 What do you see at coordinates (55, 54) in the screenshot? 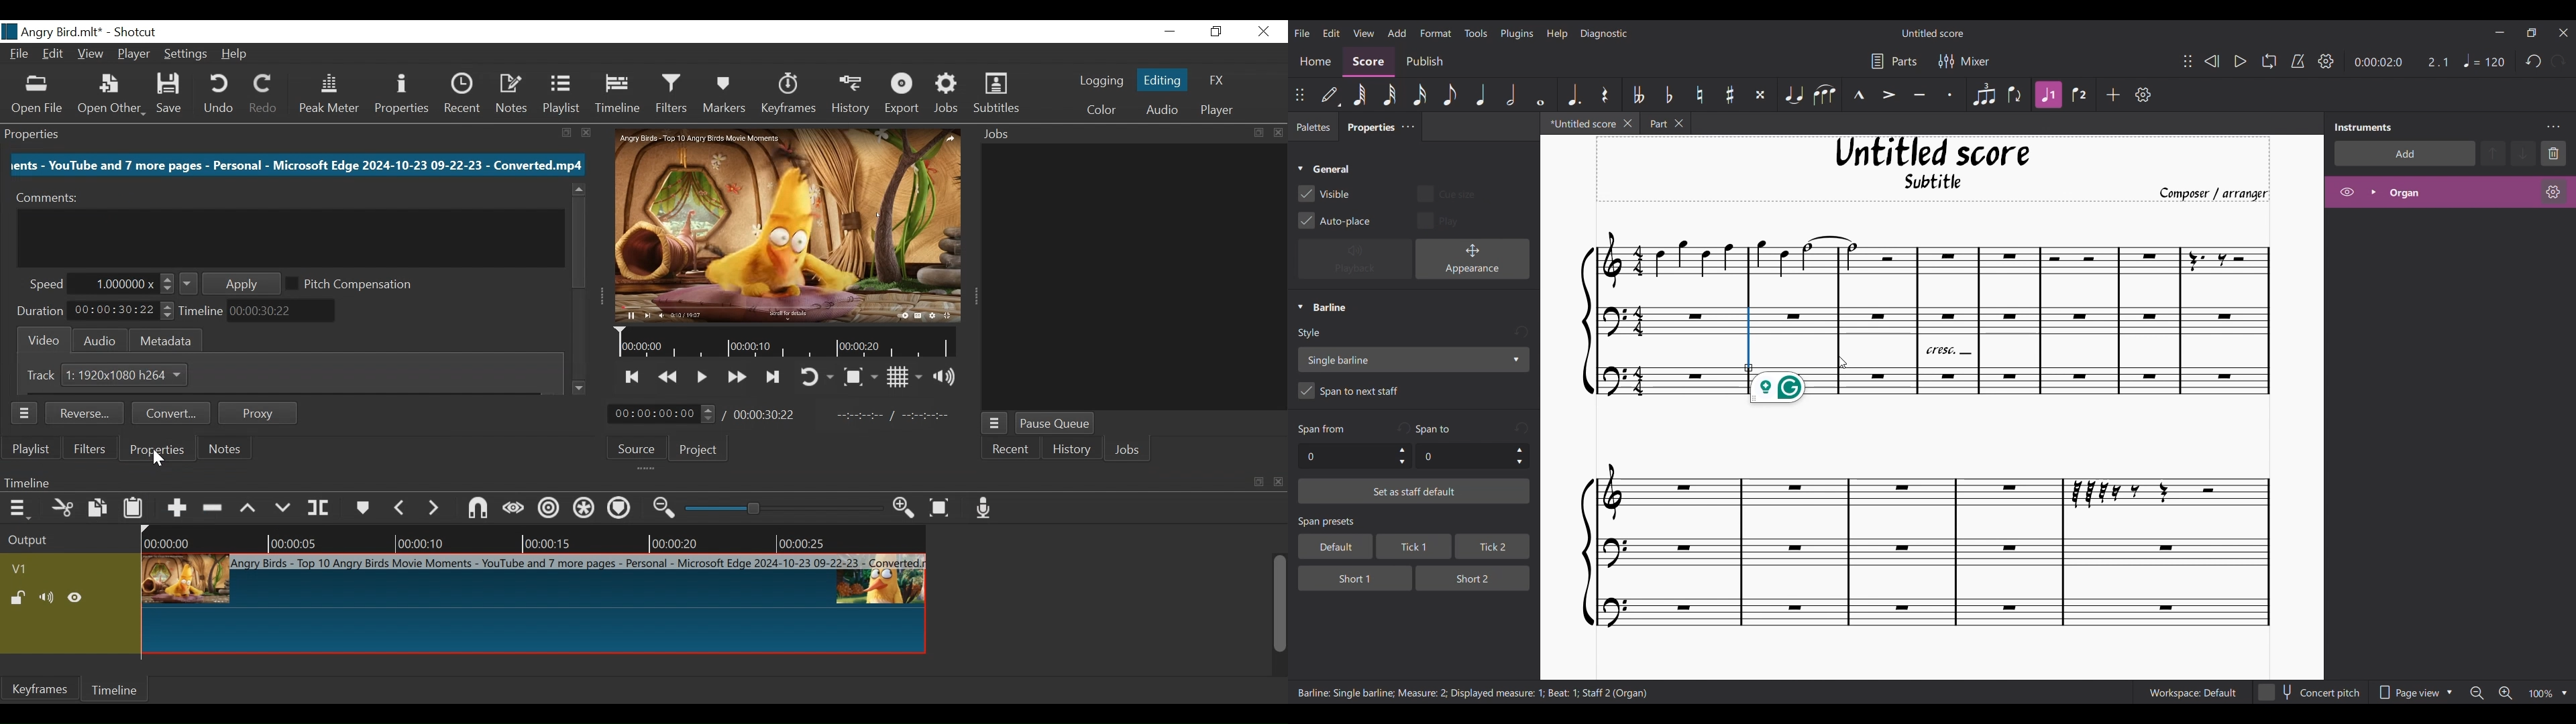
I see `Edit` at bounding box center [55, 54].